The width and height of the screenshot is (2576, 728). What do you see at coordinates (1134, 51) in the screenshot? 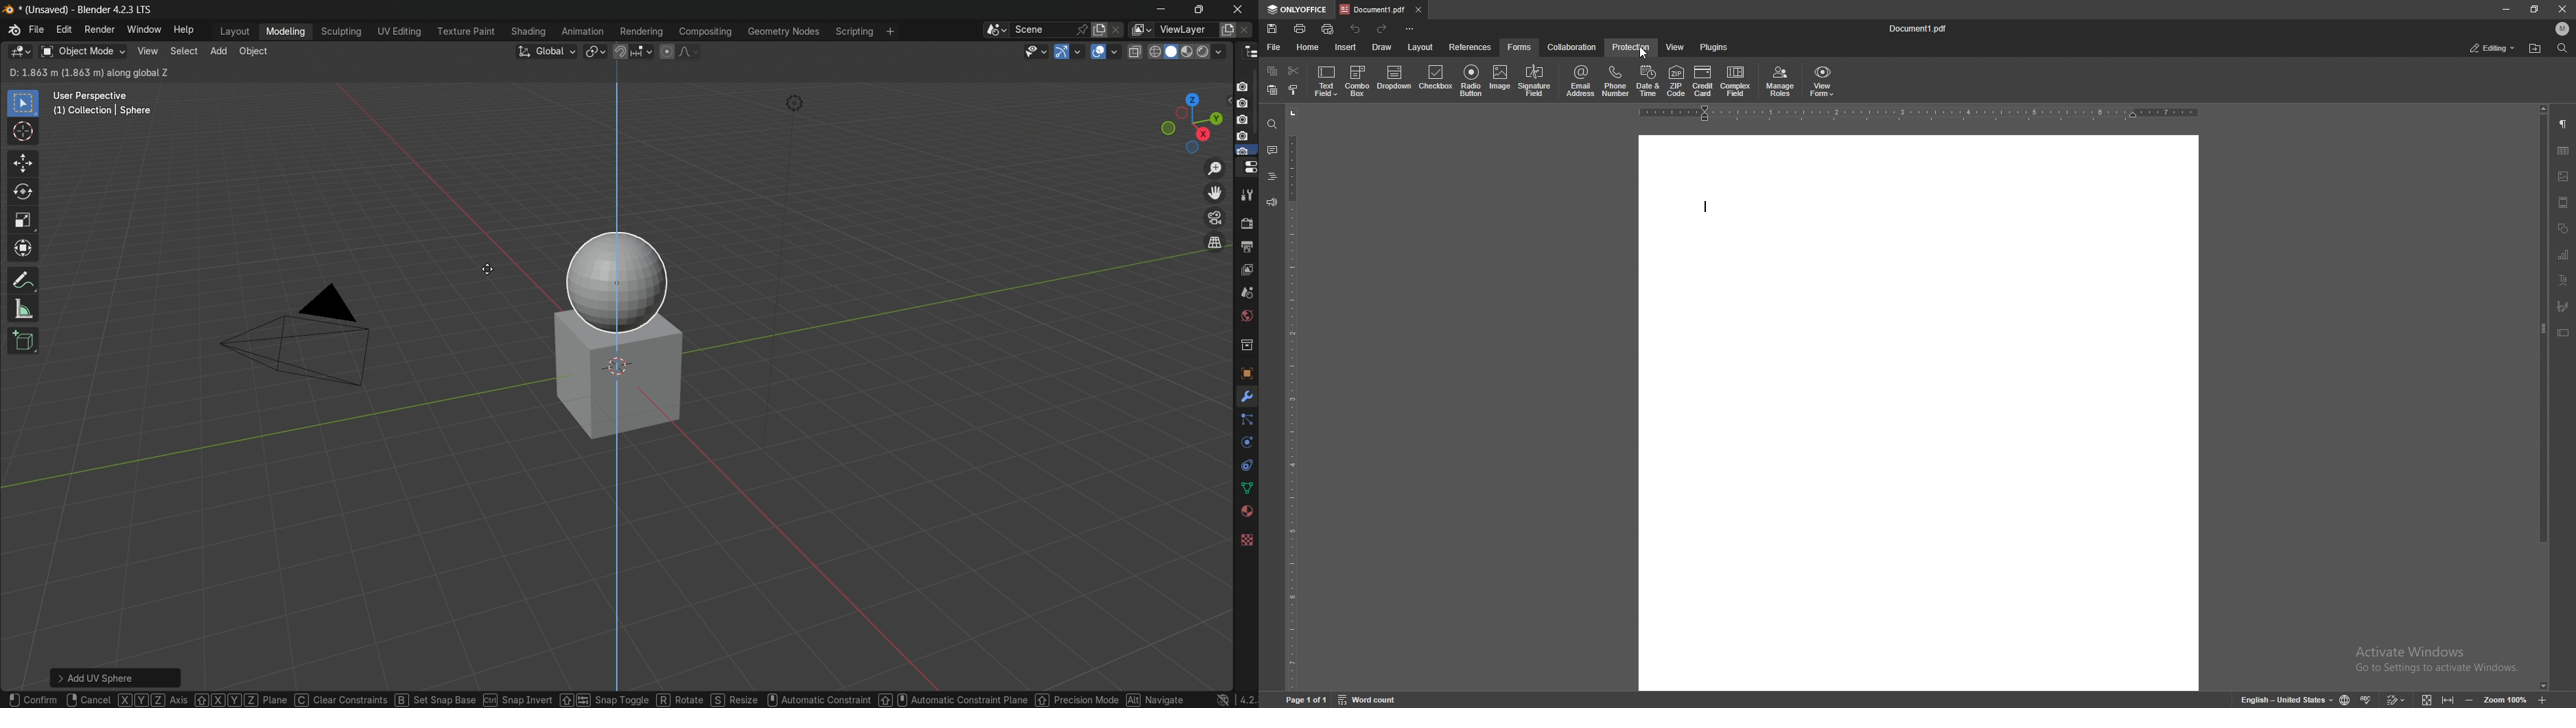
I see `toggle x ray` at bounding box center [1134, 51].